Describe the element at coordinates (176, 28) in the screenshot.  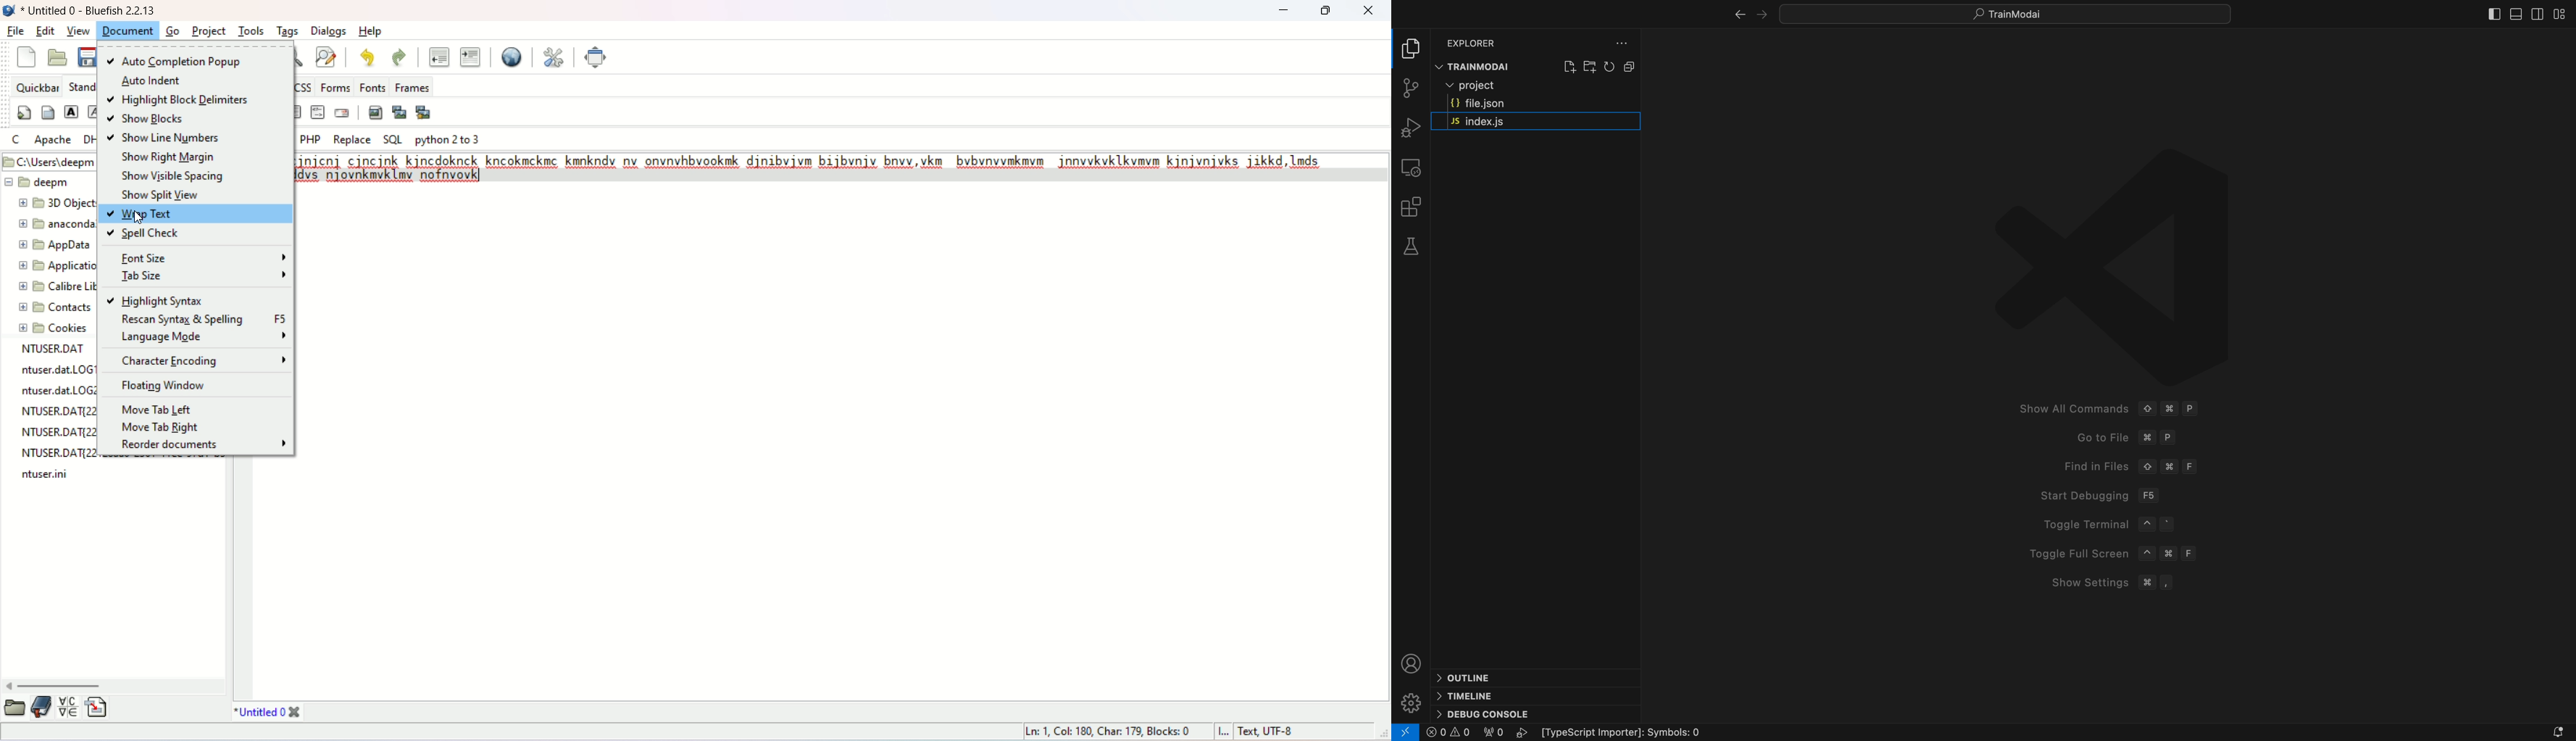
I see `Go` at that location.